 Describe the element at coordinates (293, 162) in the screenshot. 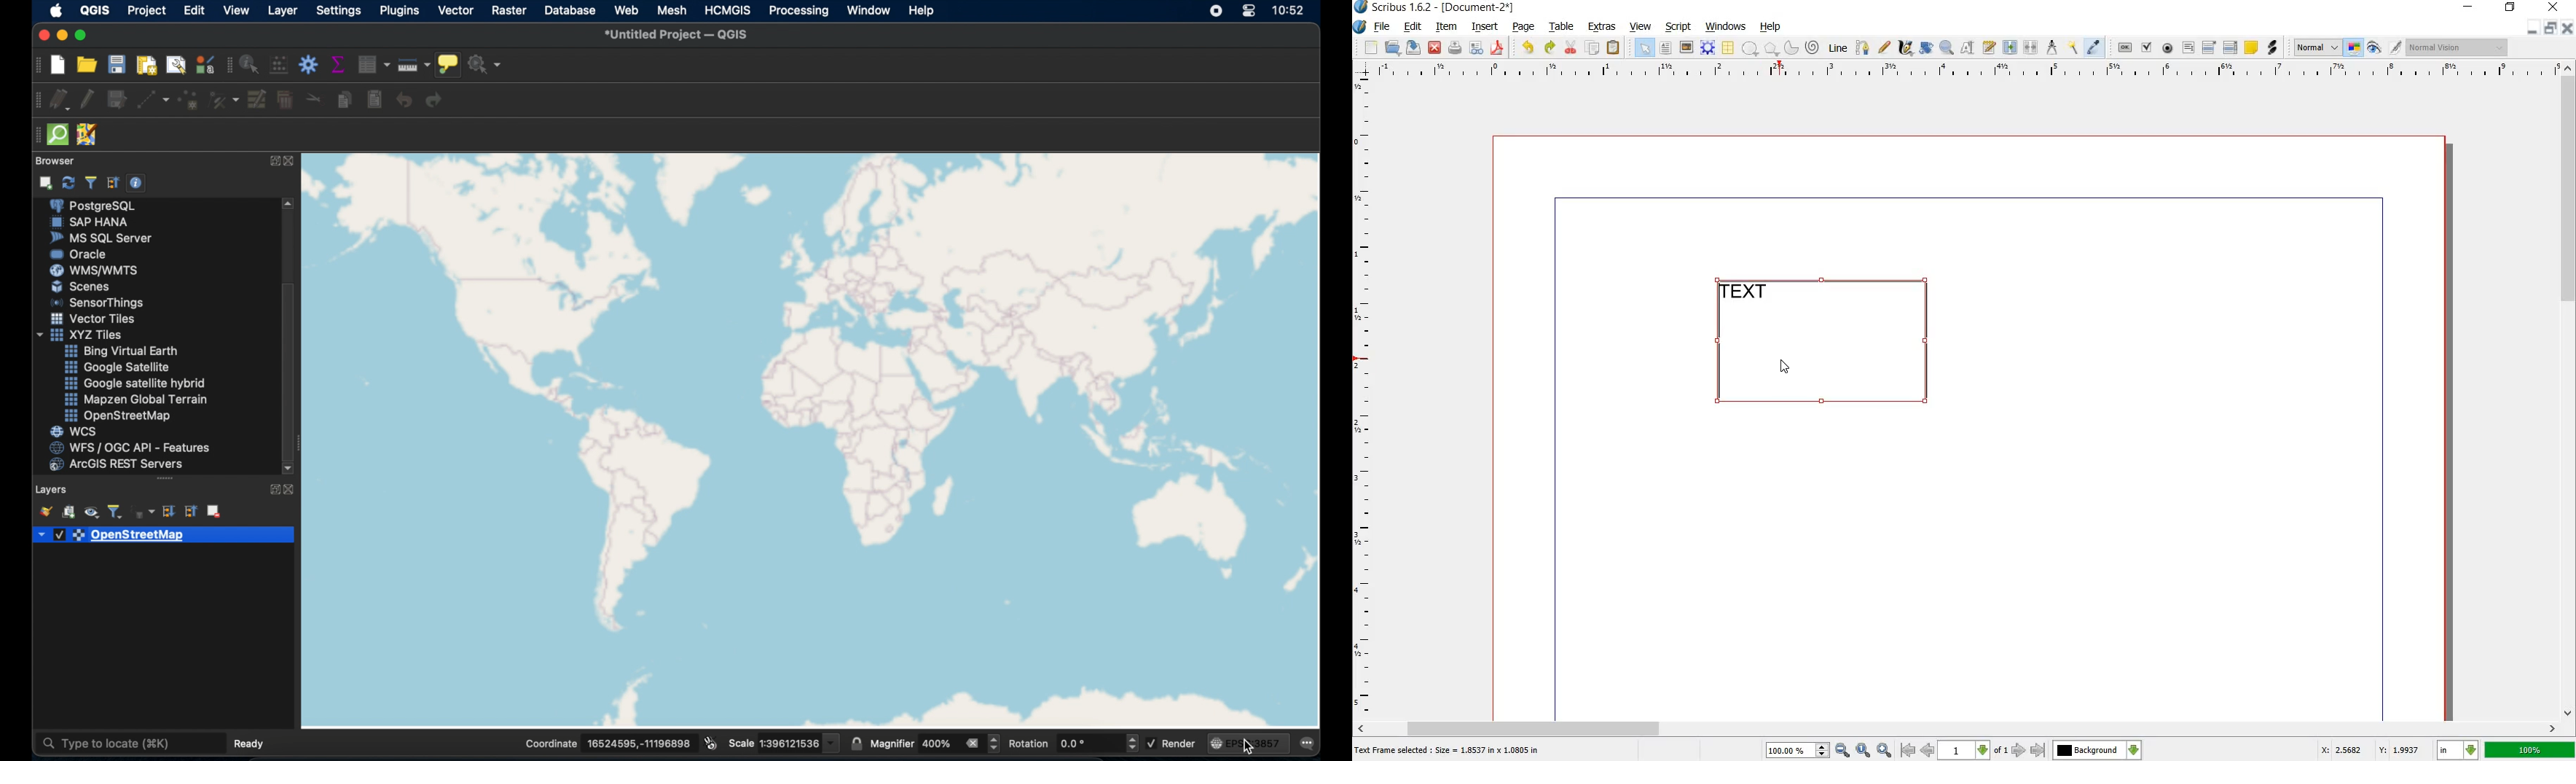

I see `close` at that location.